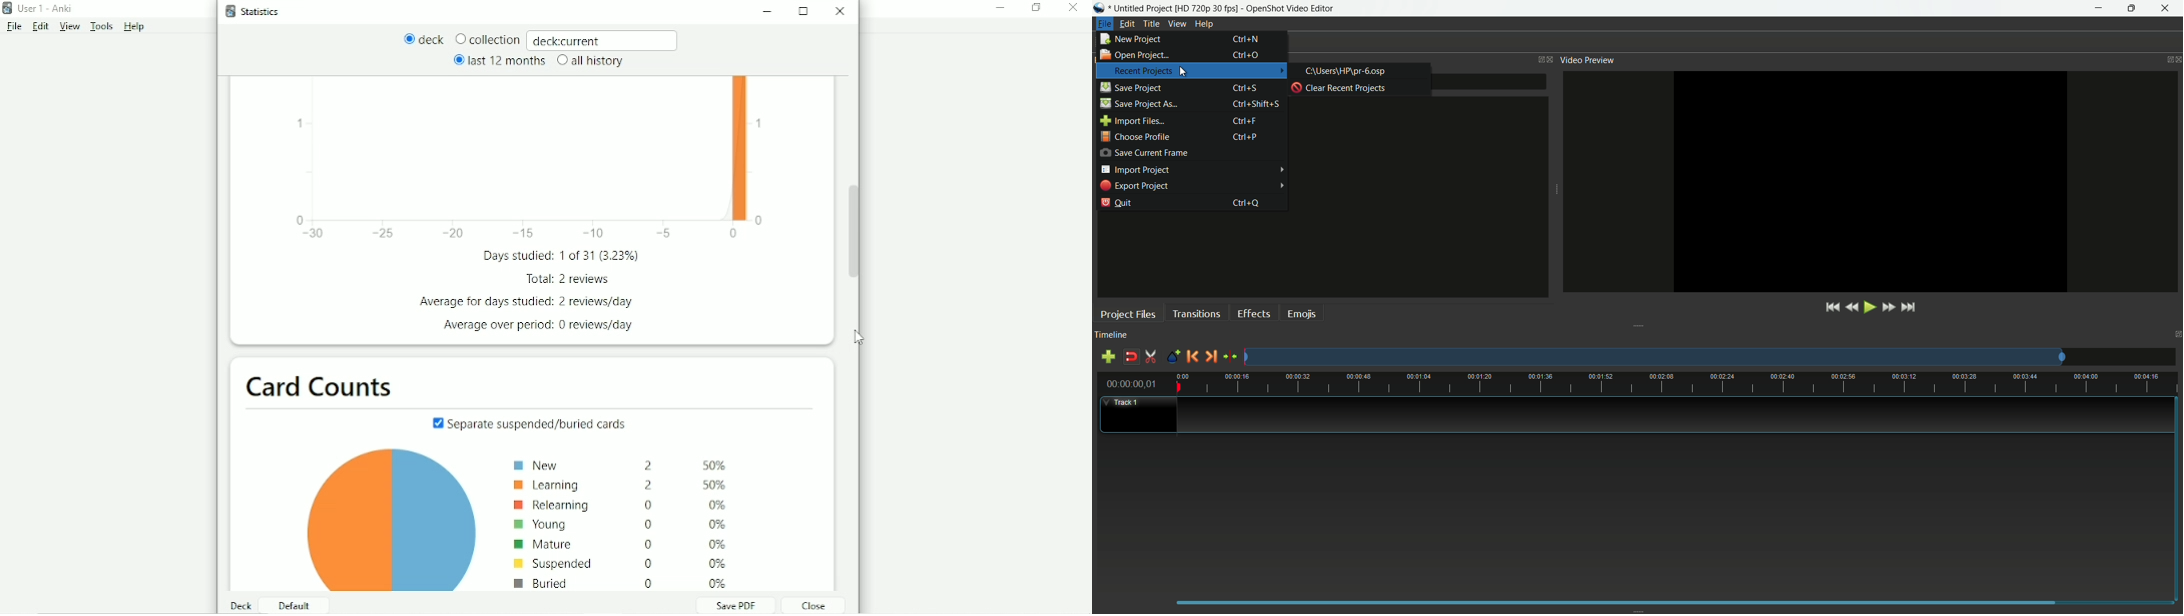 This screenshot has height=616, width=2184. I want to click on recent project, so click(1347, 71).